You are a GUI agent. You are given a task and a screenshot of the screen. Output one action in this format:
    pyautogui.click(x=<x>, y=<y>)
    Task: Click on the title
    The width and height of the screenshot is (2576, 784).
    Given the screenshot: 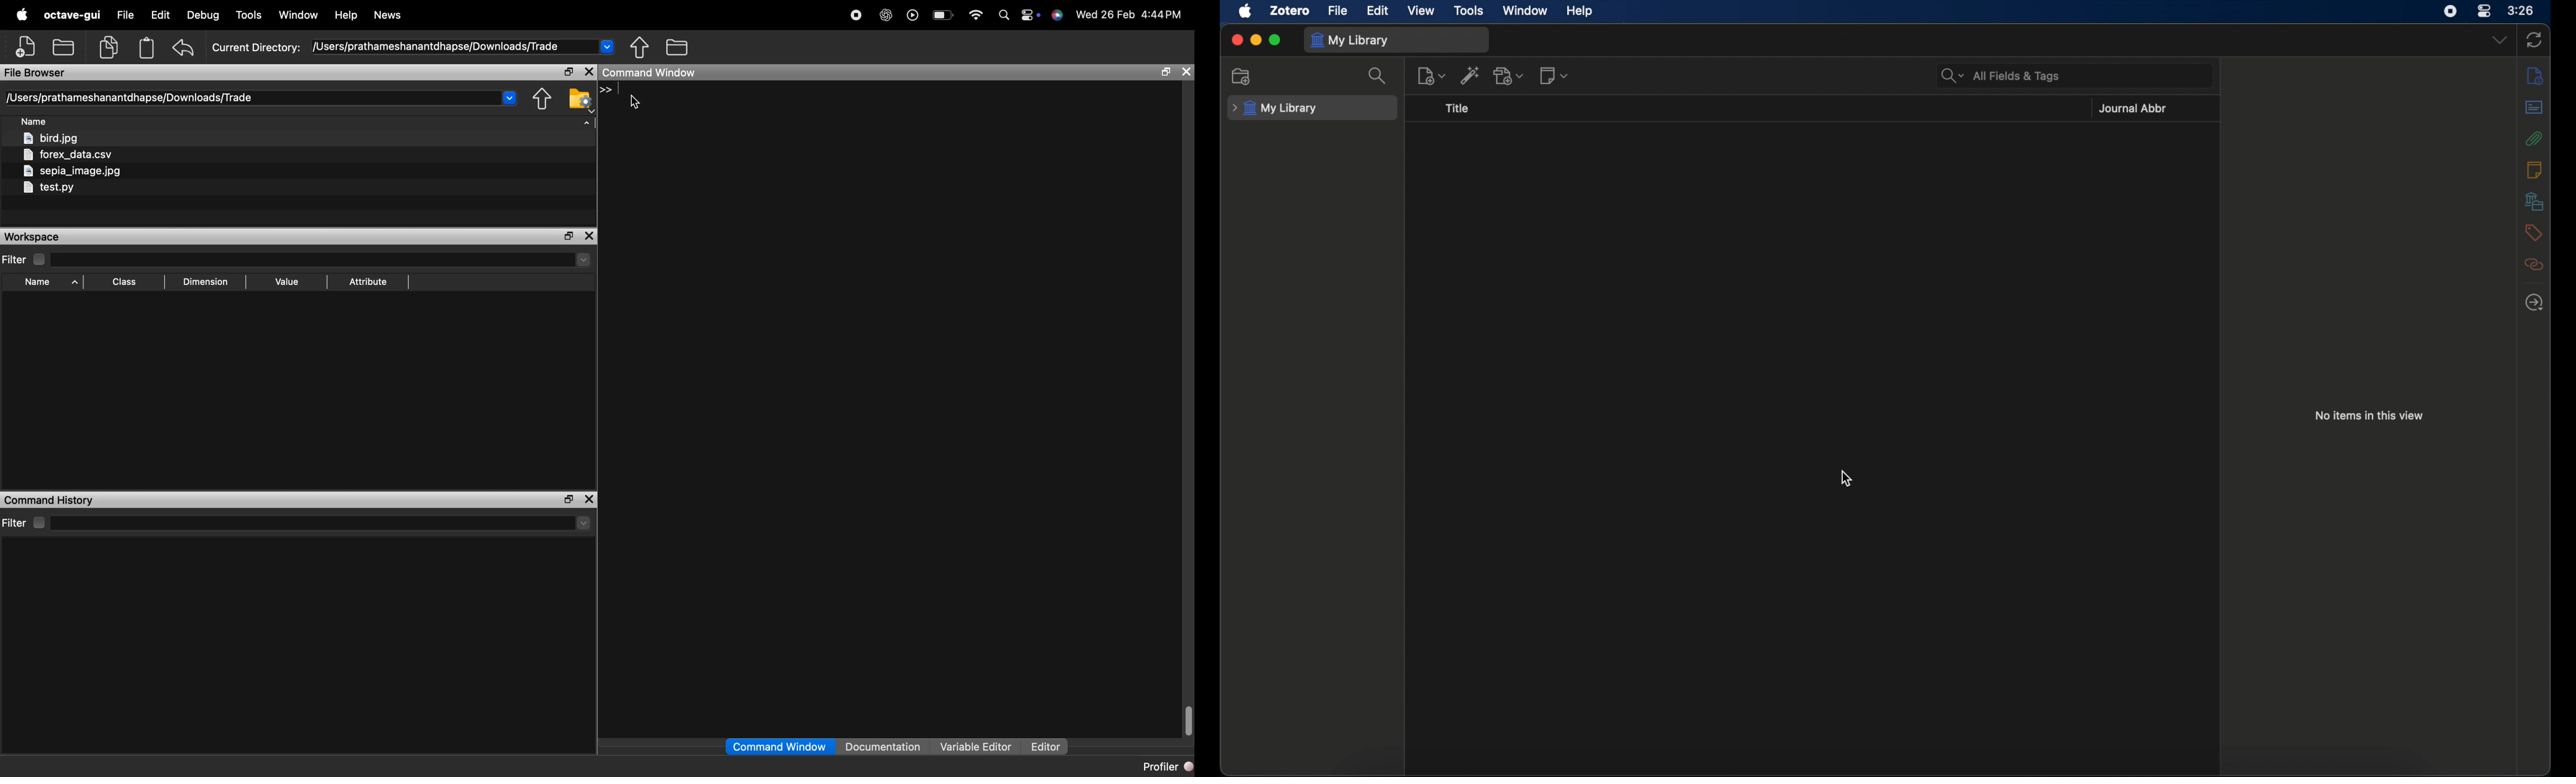 What is the action you would take?
    pyautogui.click(x=1456, y=108)
    